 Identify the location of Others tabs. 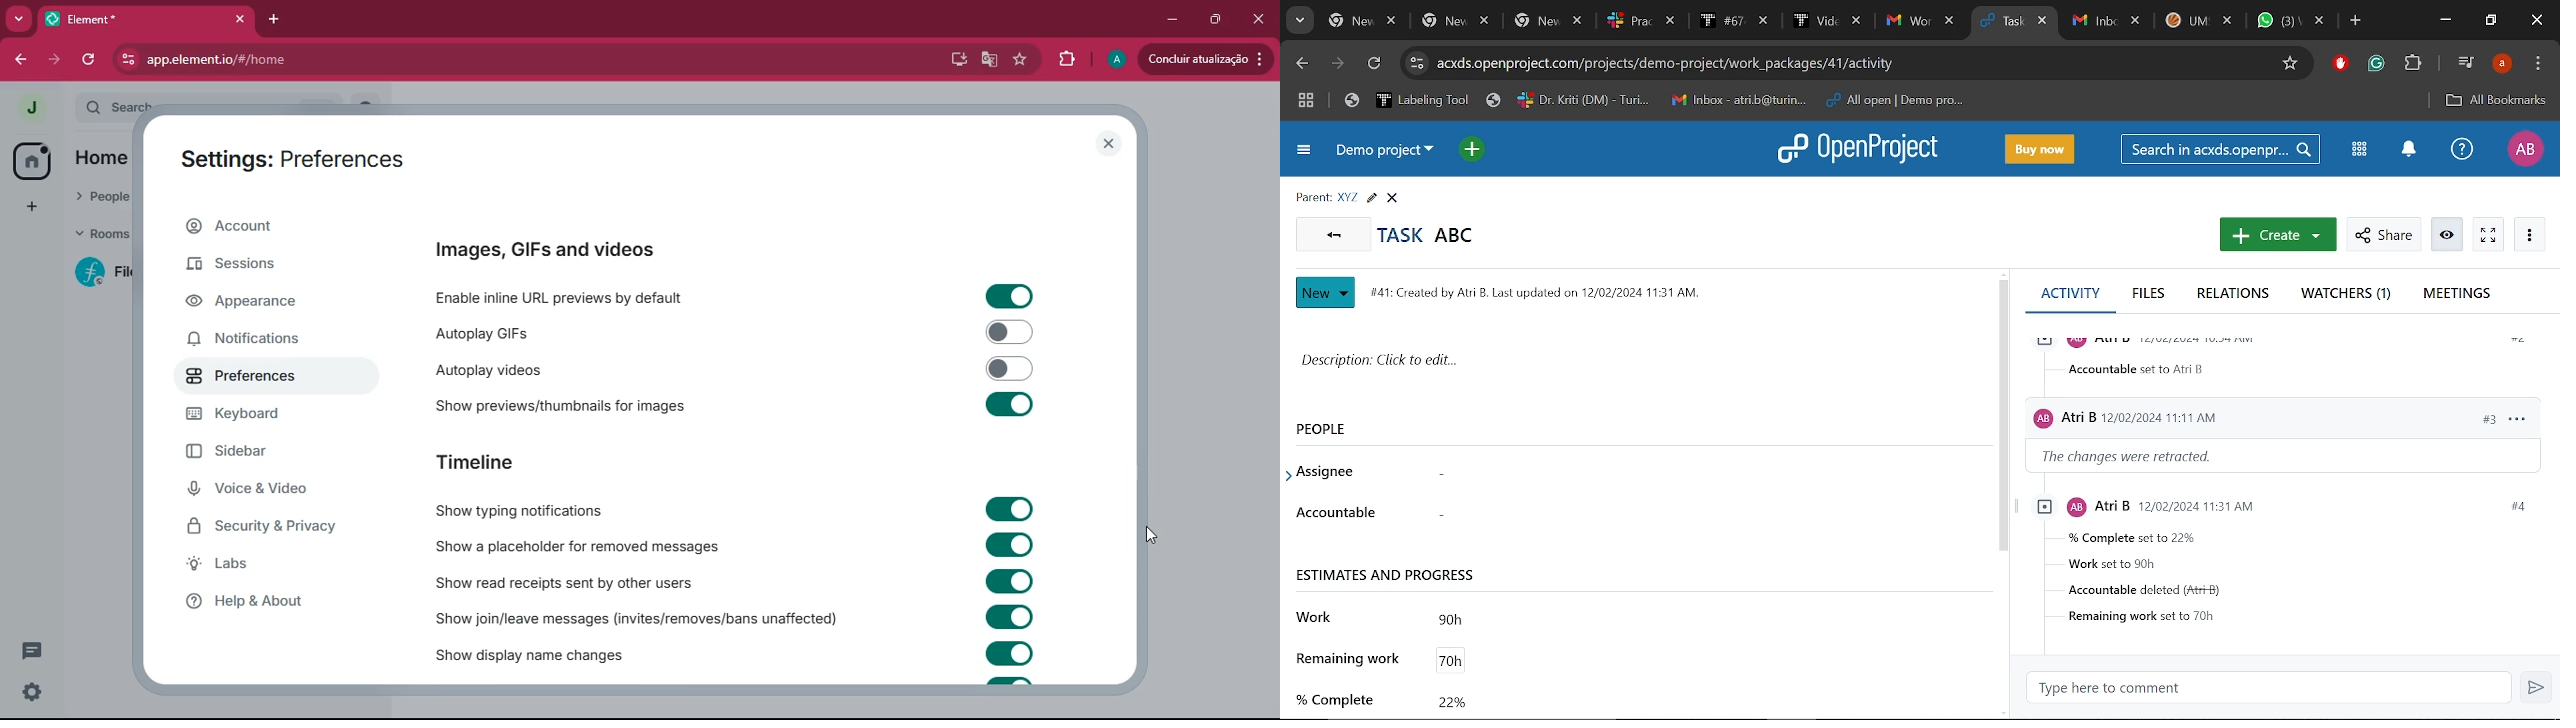
(1643, 21).